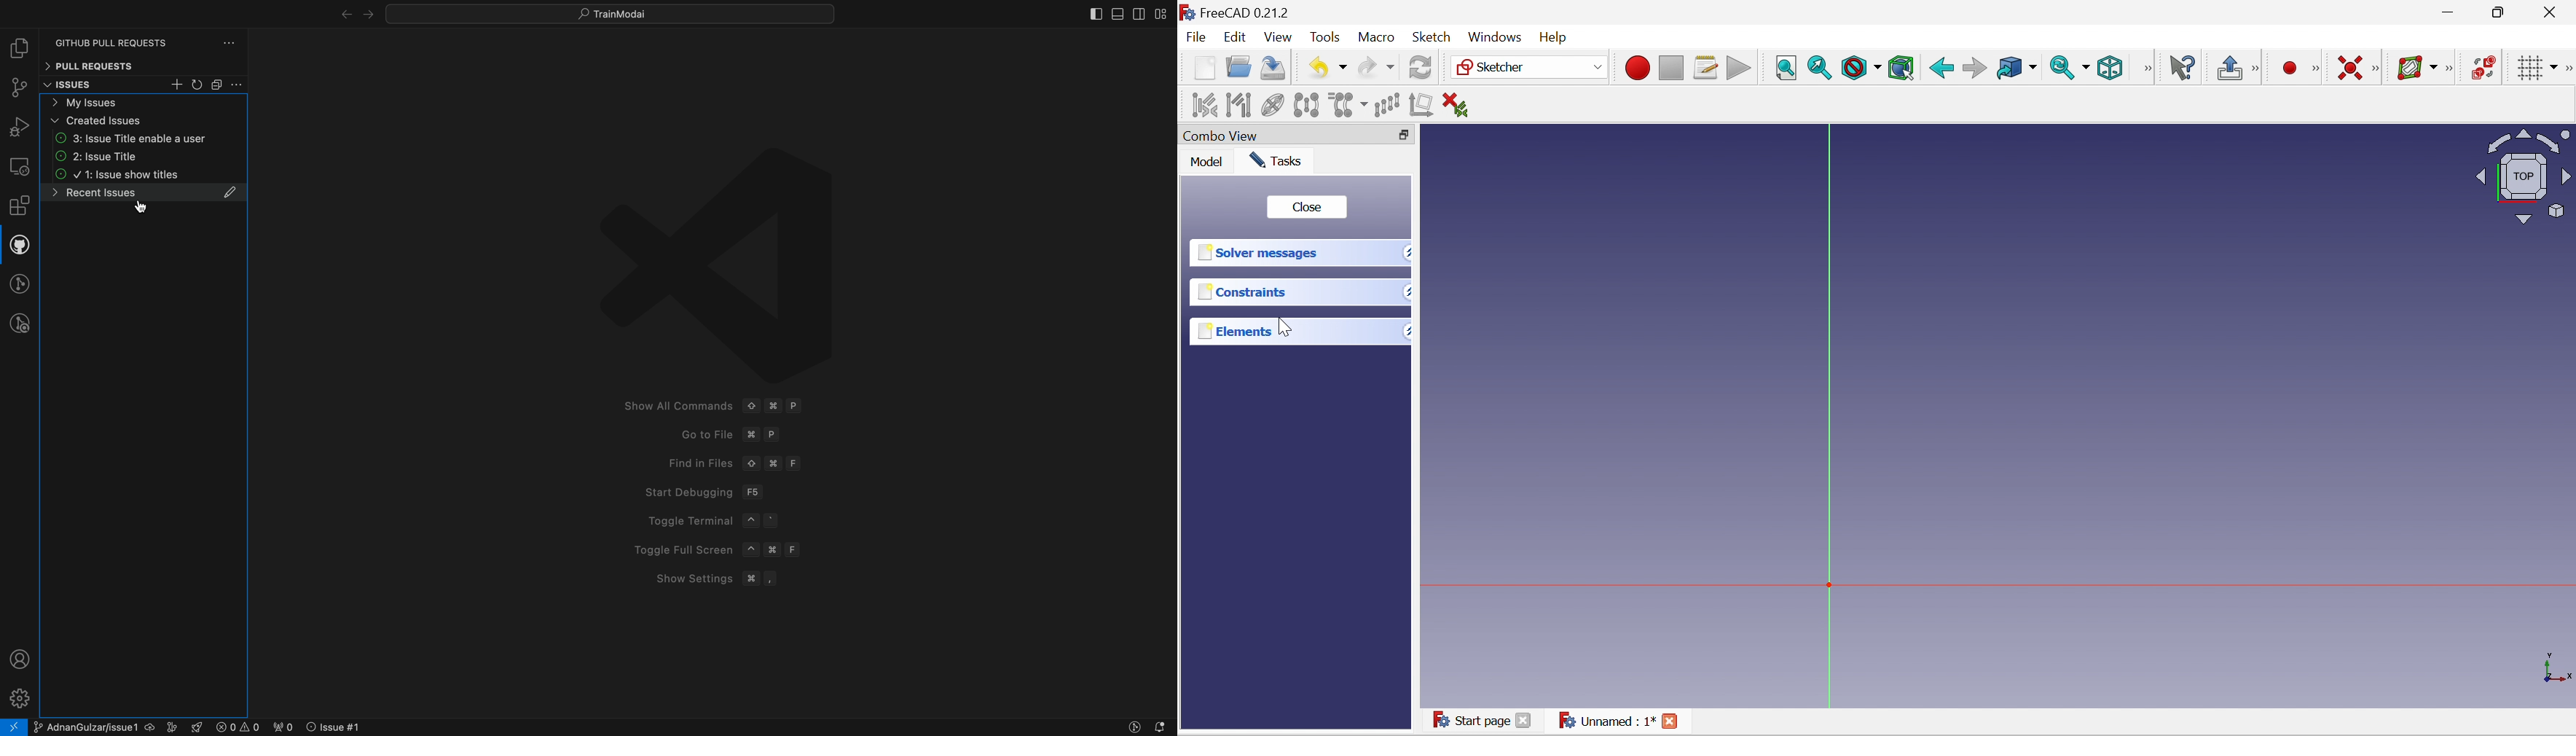 This screenshot has height=756, width=2576. I want to click on Go to linked object, so click(2014, 69).